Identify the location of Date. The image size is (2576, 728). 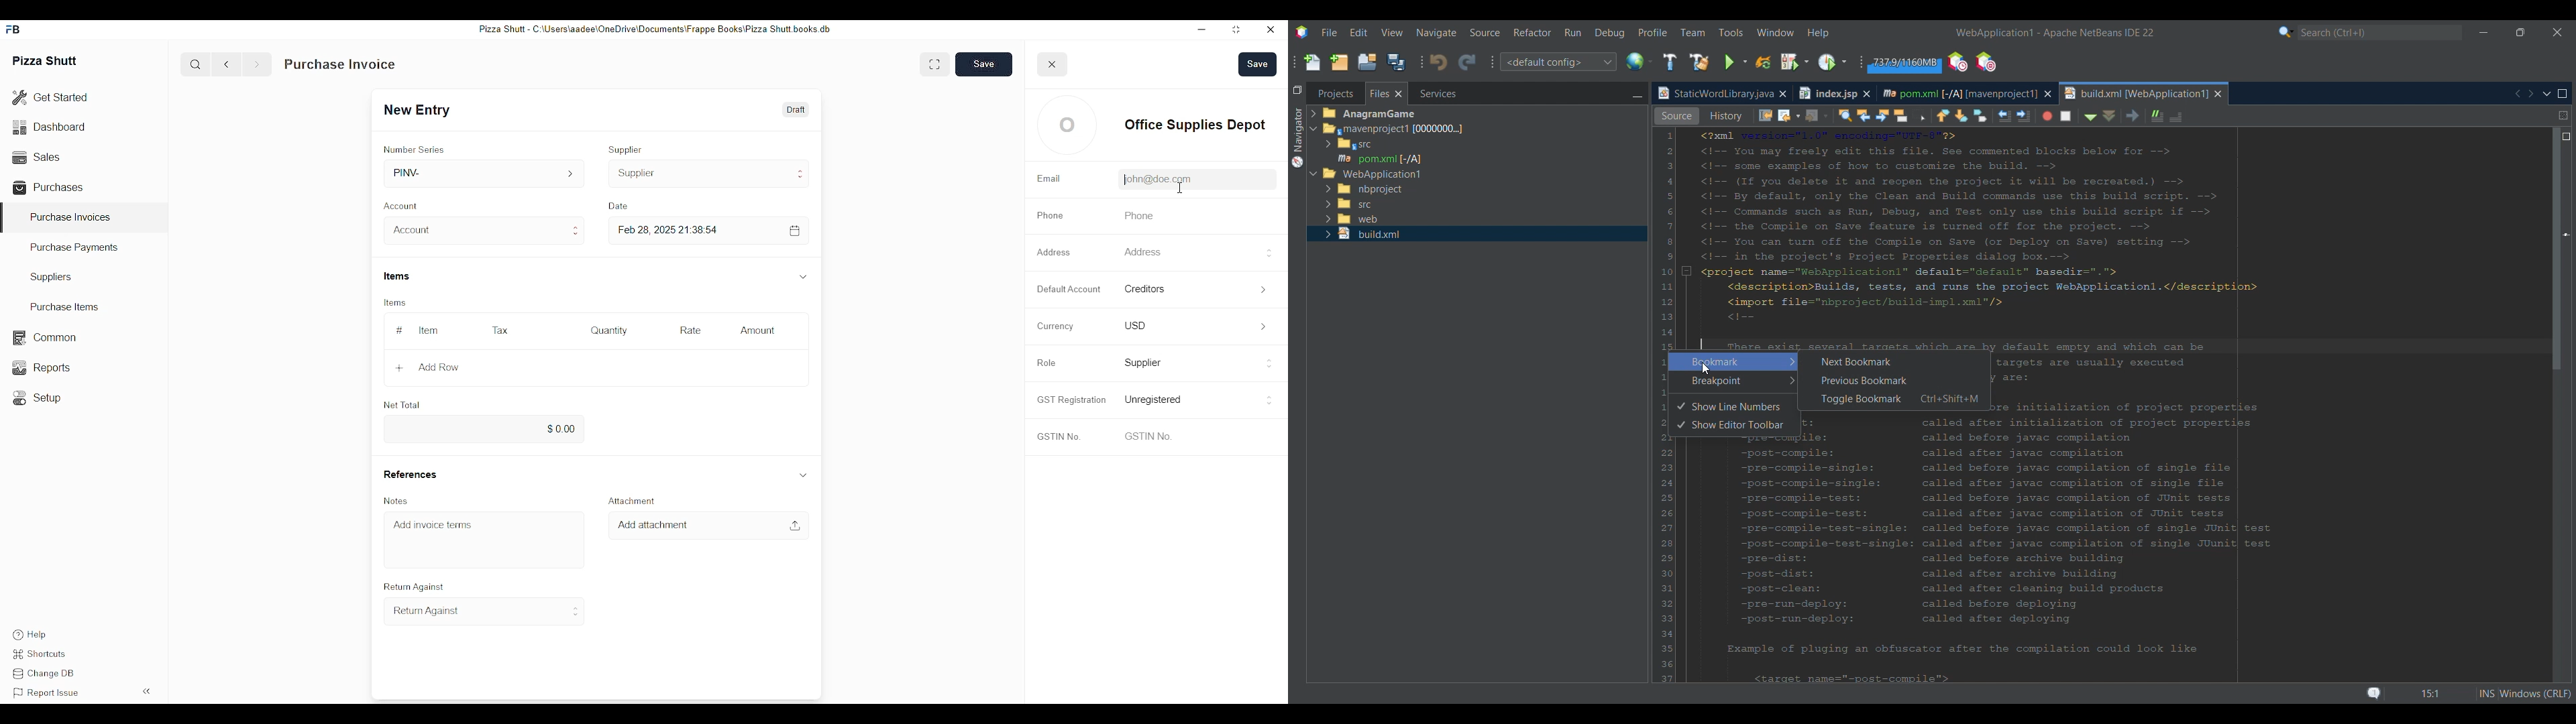
(621, 206).